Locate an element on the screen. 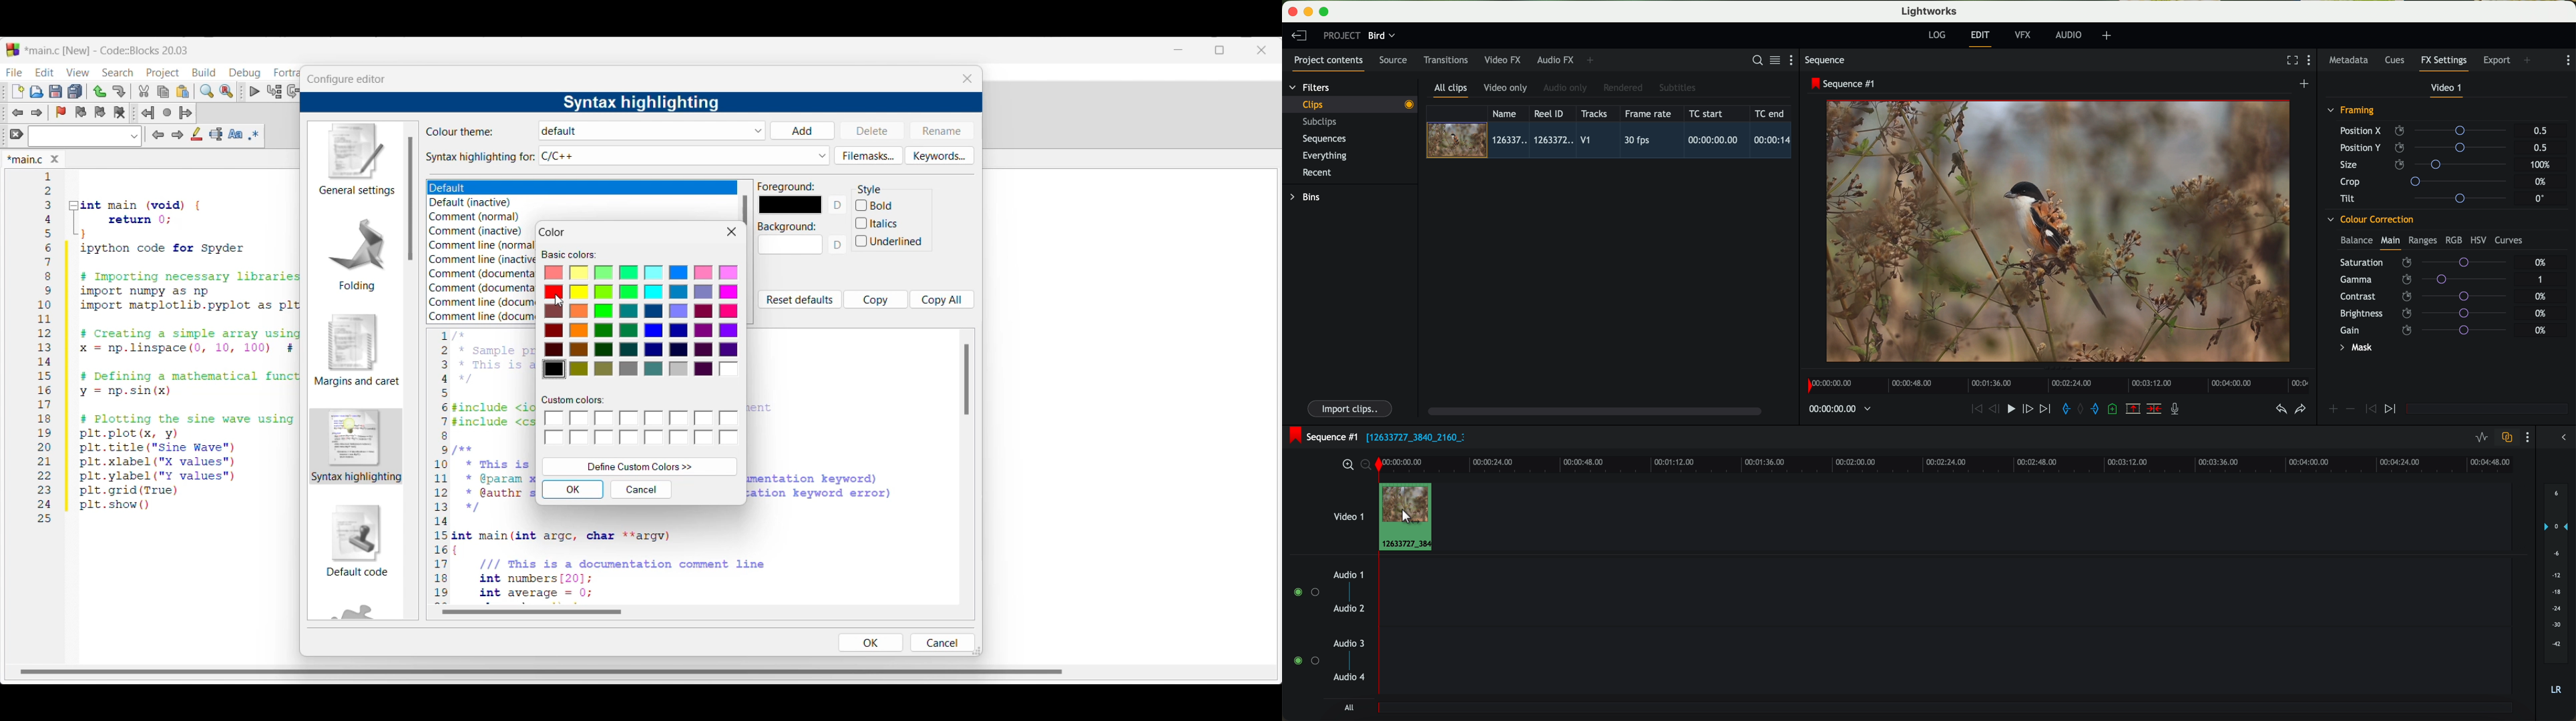 This screenshot has width=2576, height=728. play is located at coordinates (2010, 408).